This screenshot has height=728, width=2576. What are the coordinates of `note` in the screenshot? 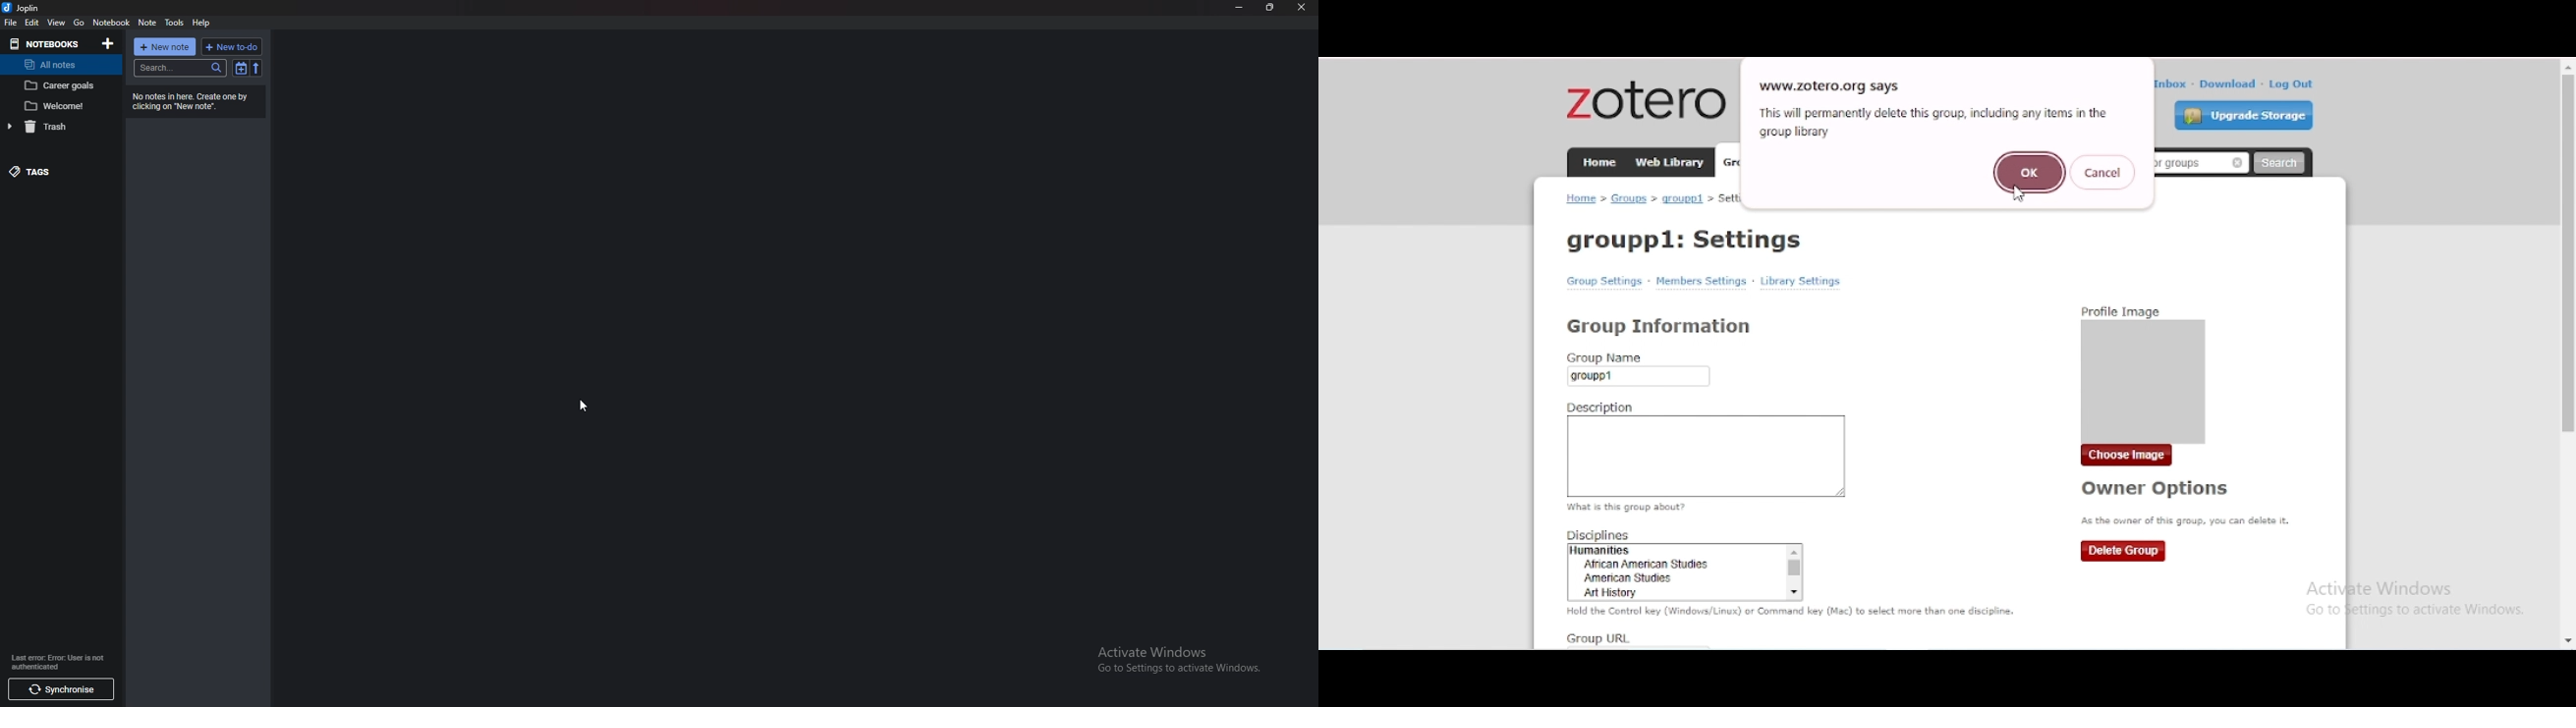 It's located at (147, 23).